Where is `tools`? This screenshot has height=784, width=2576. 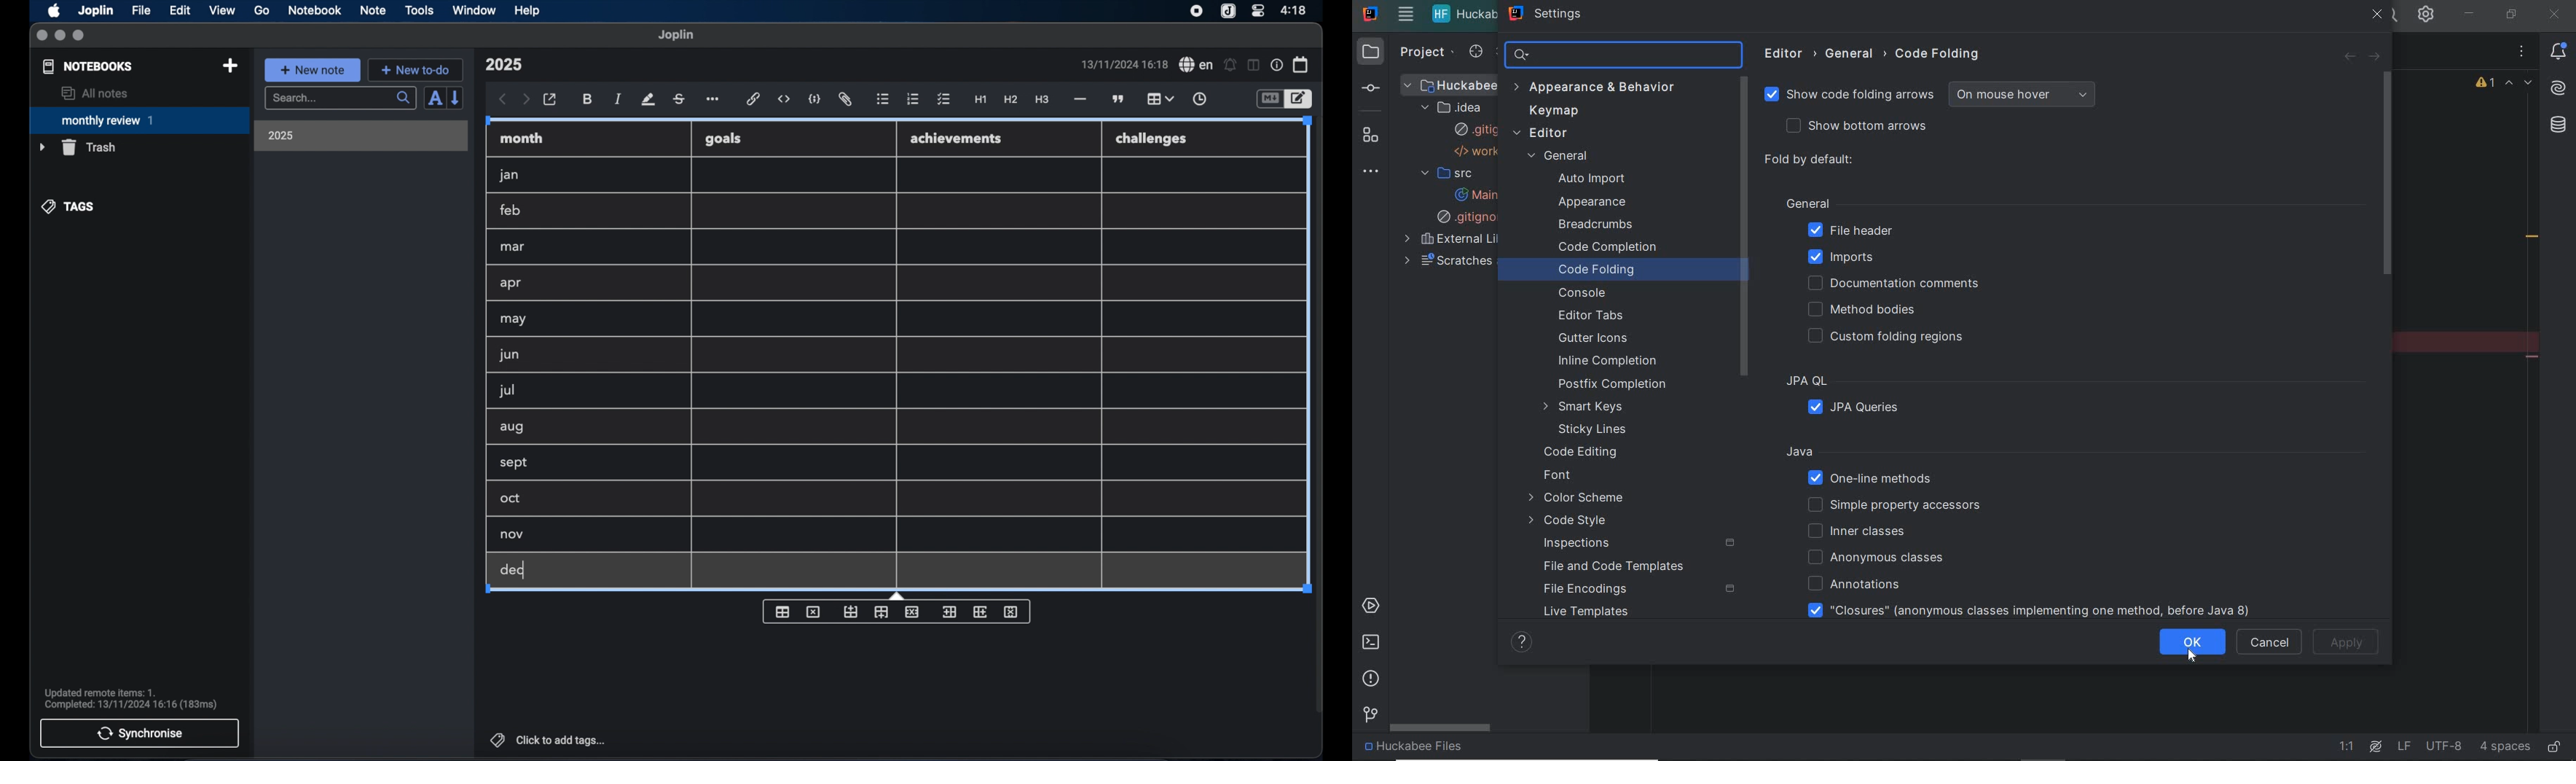 tools is located at coordinates (419, 10).